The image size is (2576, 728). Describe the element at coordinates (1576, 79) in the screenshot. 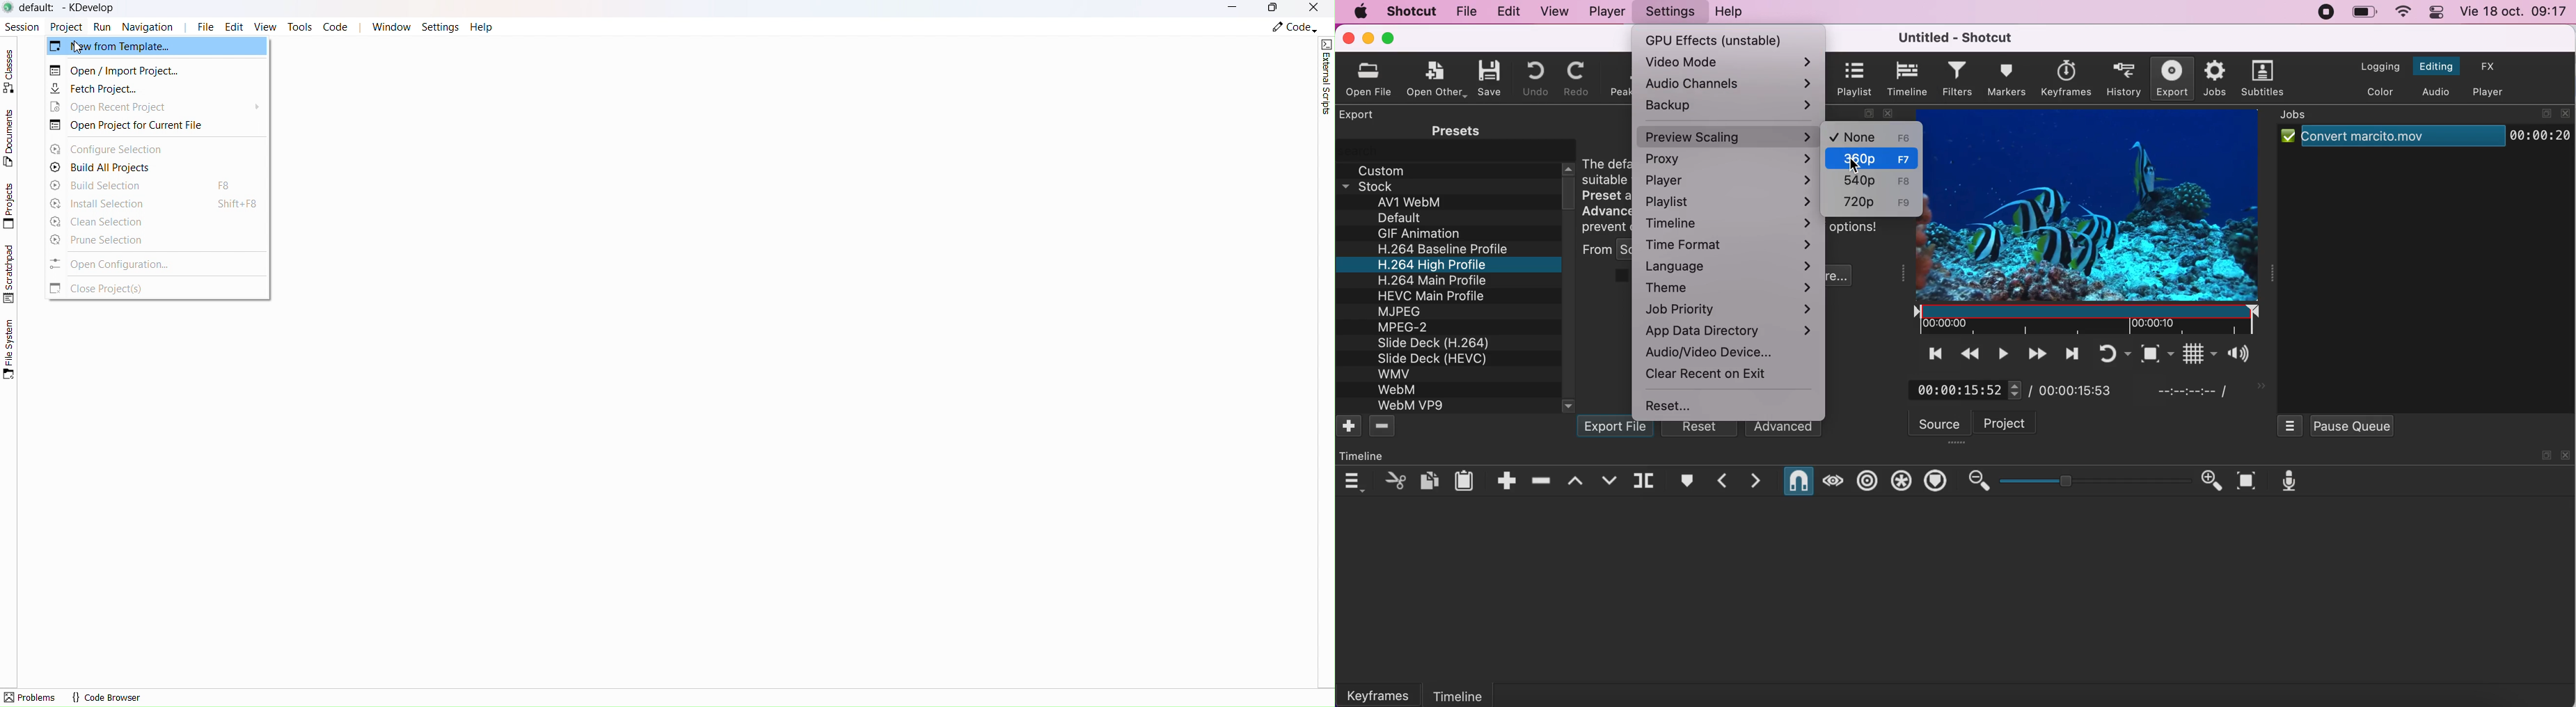

I see `redo` at that location.